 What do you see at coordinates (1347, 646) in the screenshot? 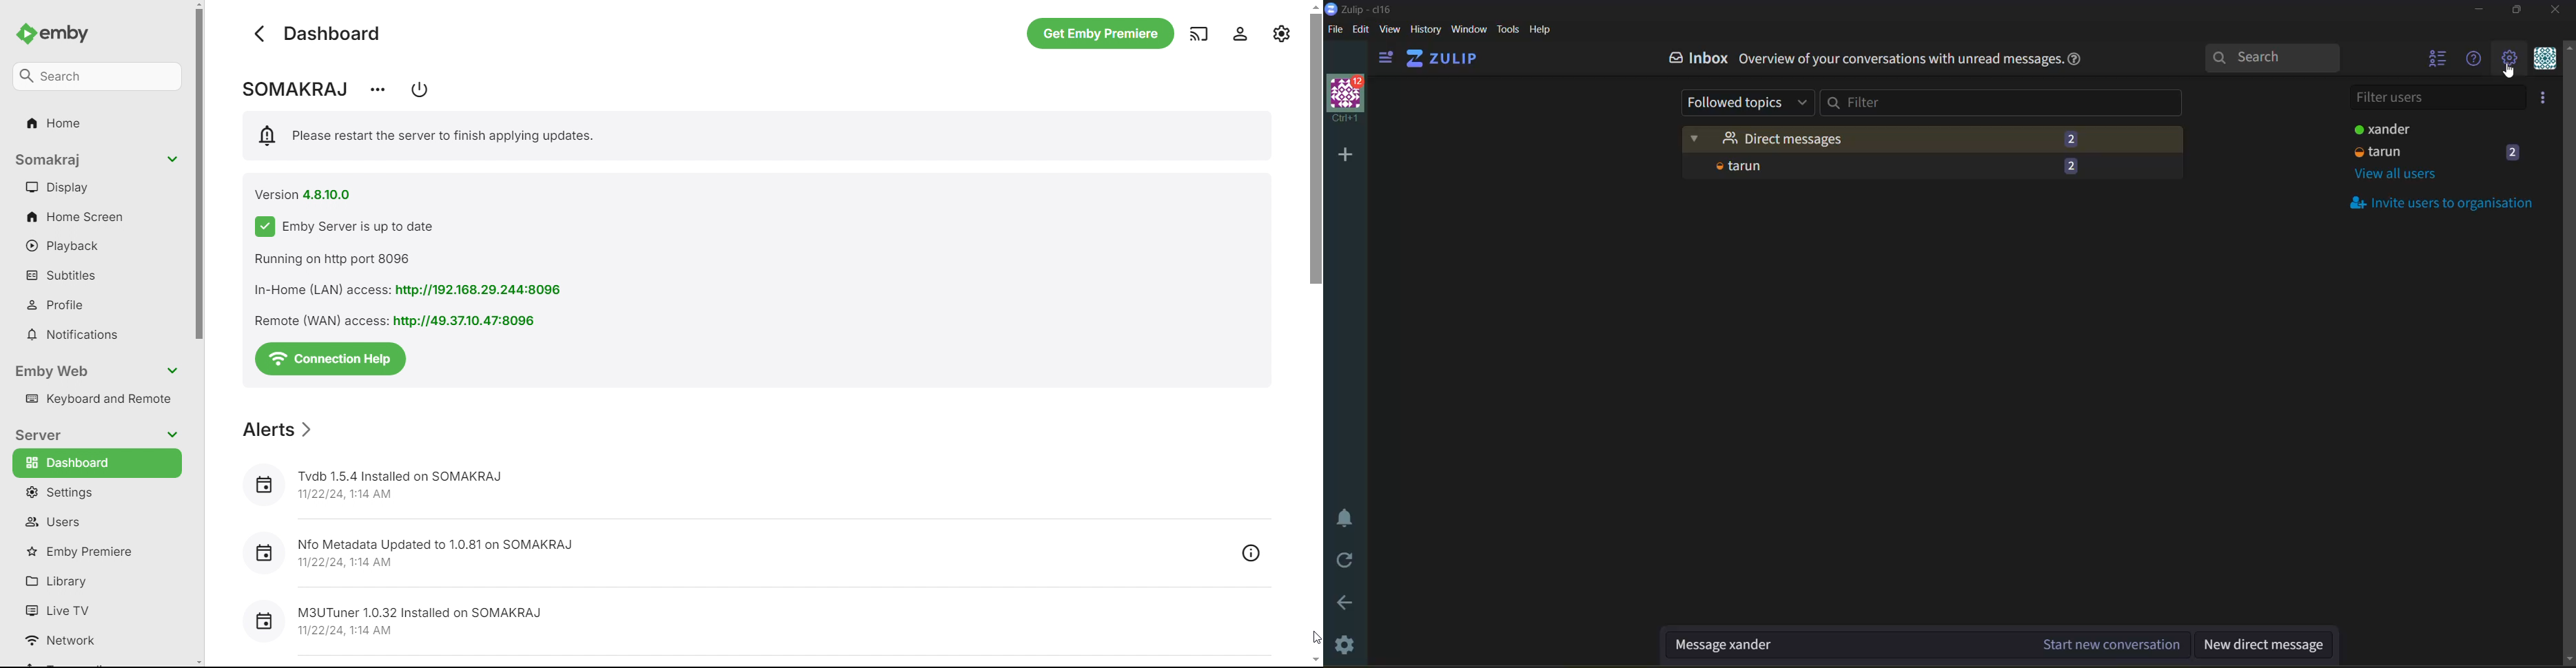
I see `settings` at bounding box center [1347, 646].